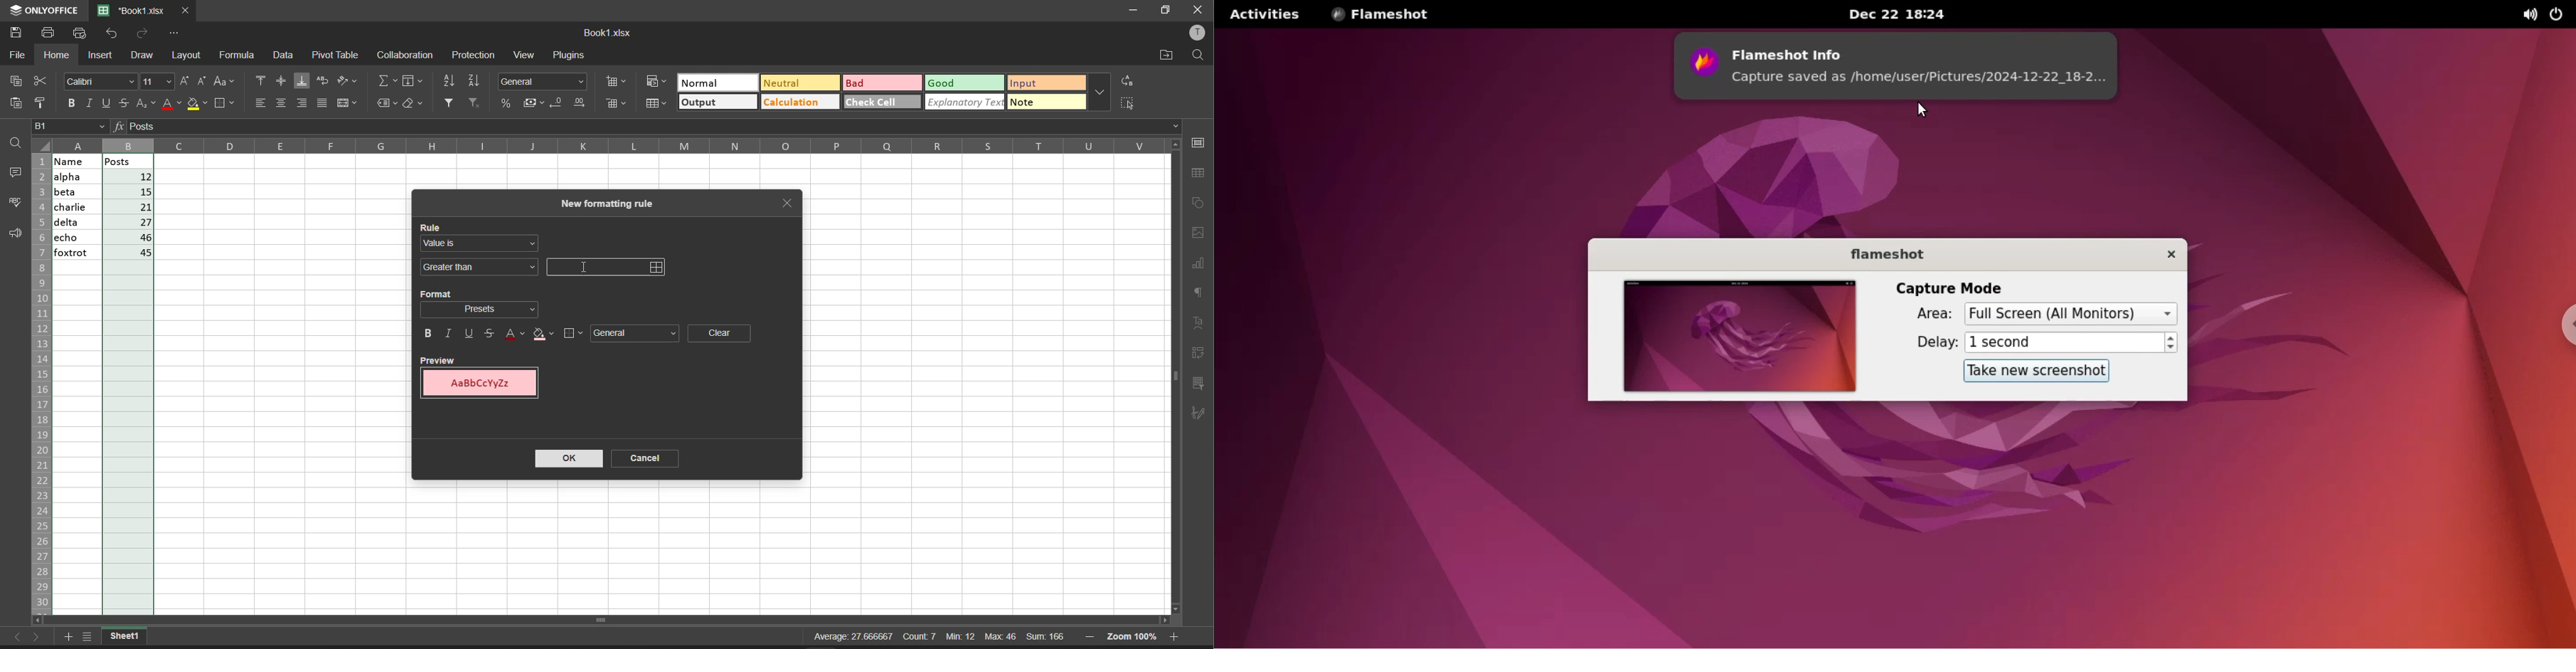 The width and height of the screenshot is (2576, 672). I want to click on cell address, so click(71, 126).